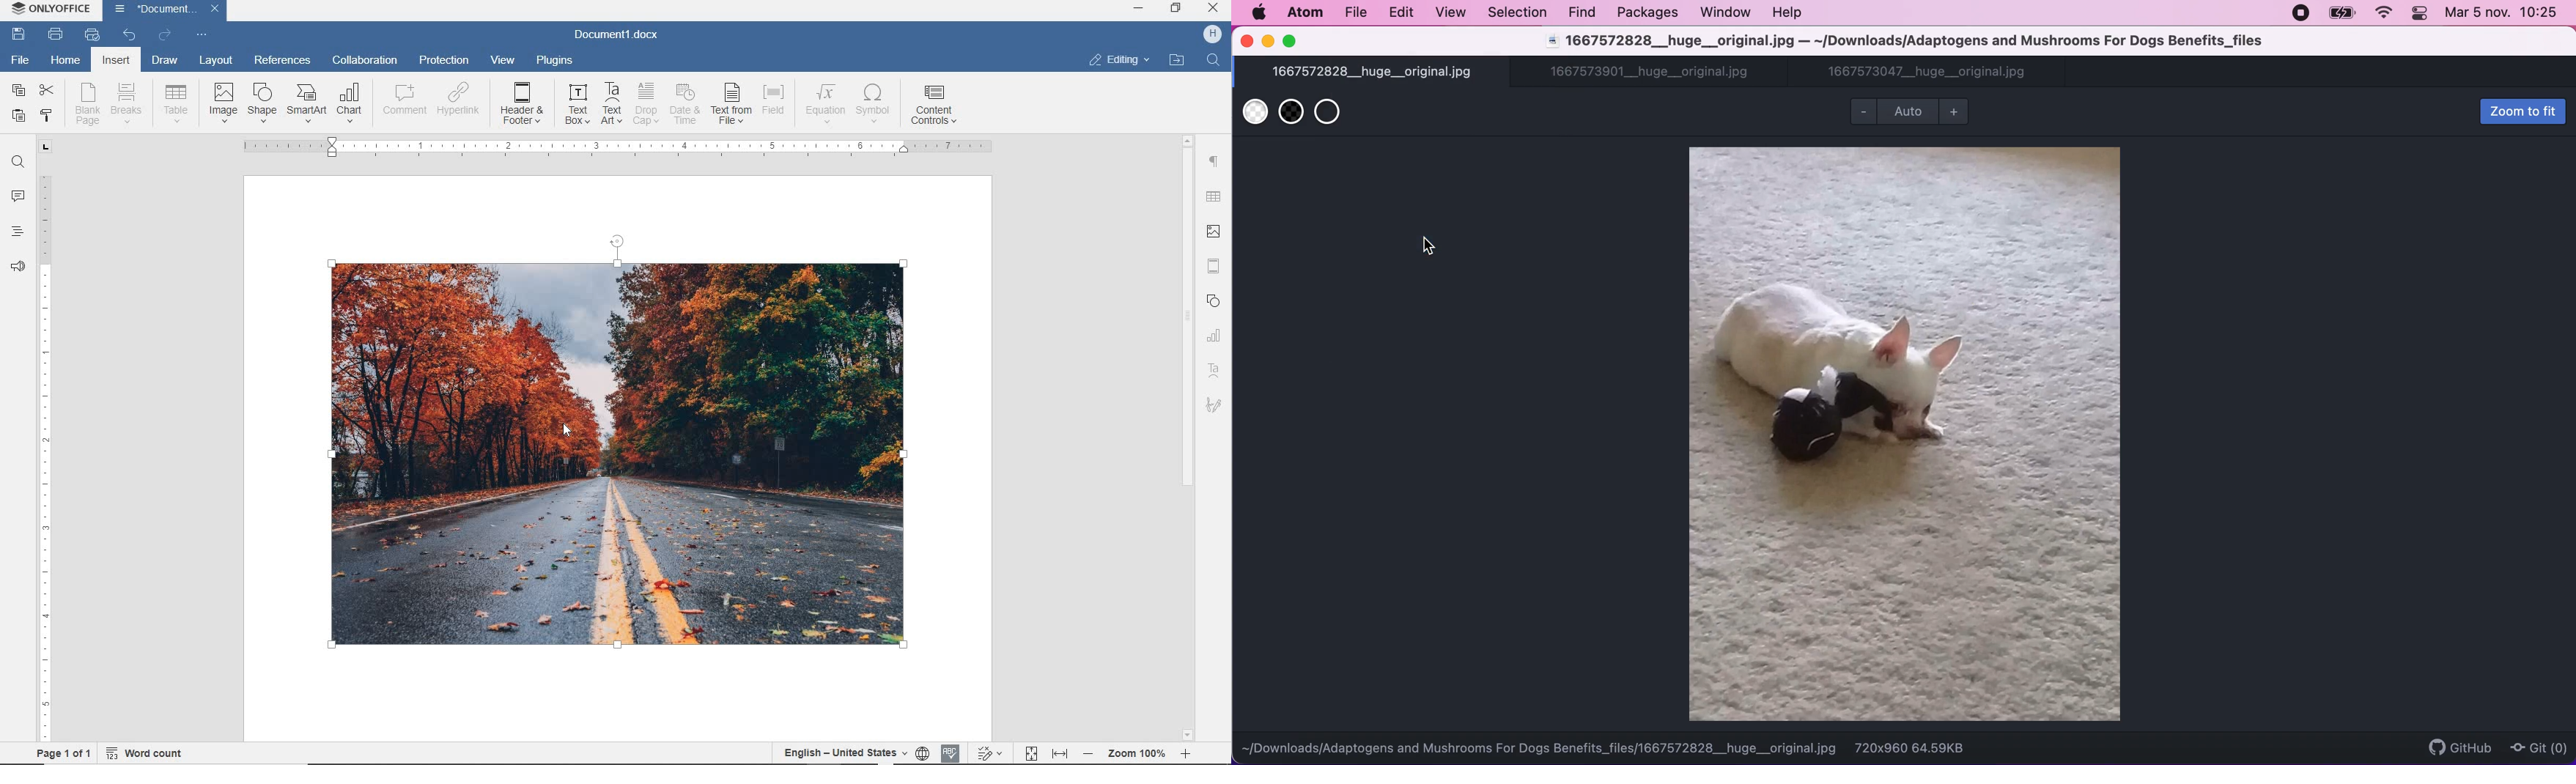 This screenshot has height=784, width=2576. Describe the element at coordinates (1216, 62) in the screenshot. I see `Find` at that location.